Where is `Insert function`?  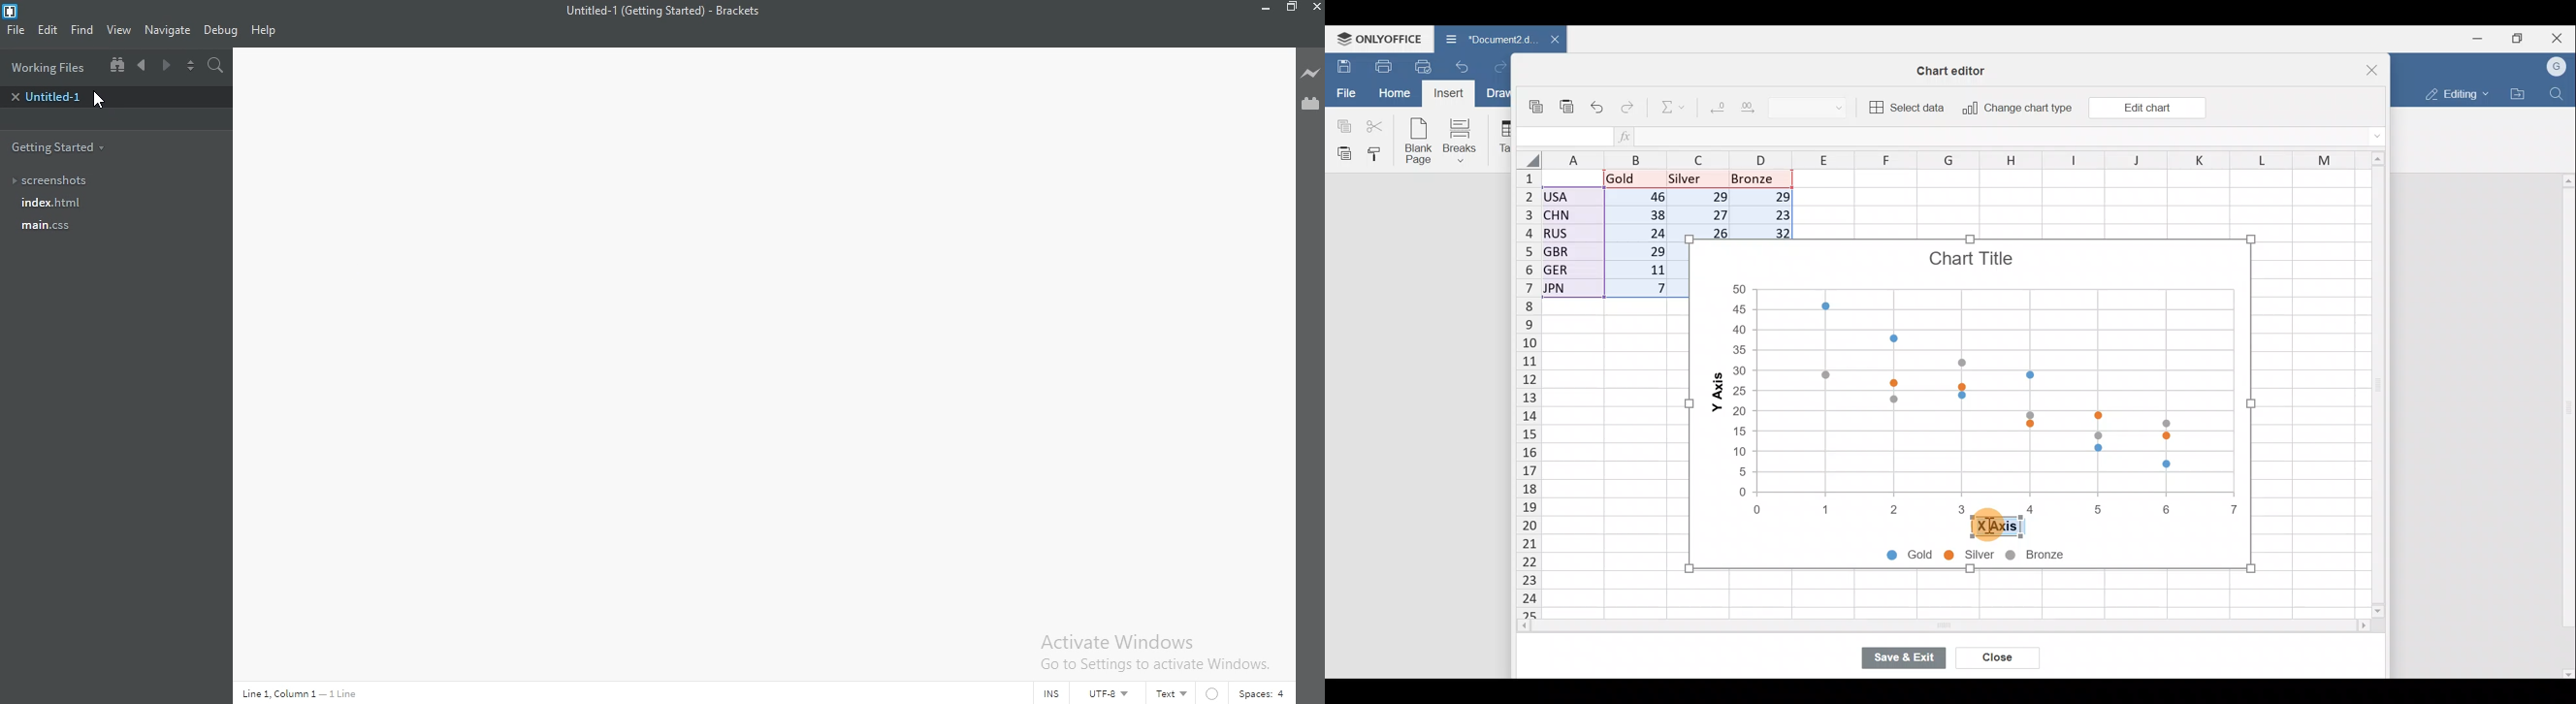
Insert function is located at coordinates (1626, 136).